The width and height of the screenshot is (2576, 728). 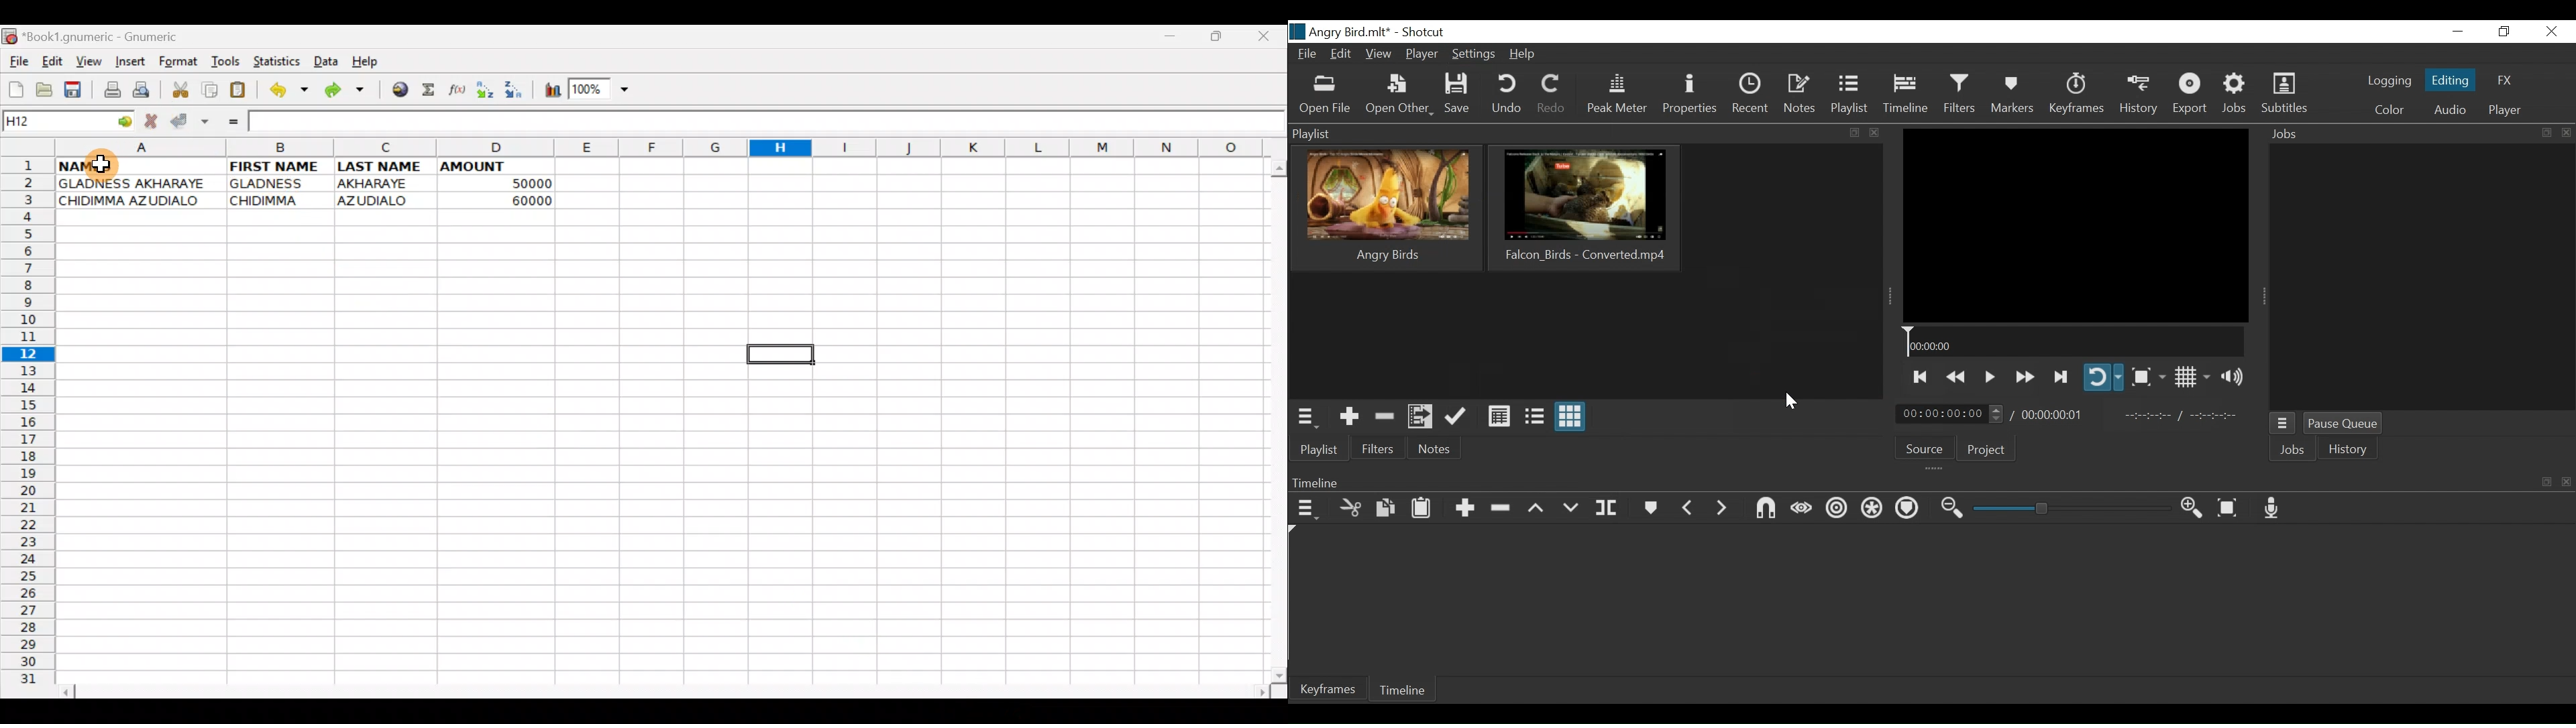 What do you see at coordinates (1221, 38) in the screenshot?
I see `Maximize` at bounding box center [1221, 38].